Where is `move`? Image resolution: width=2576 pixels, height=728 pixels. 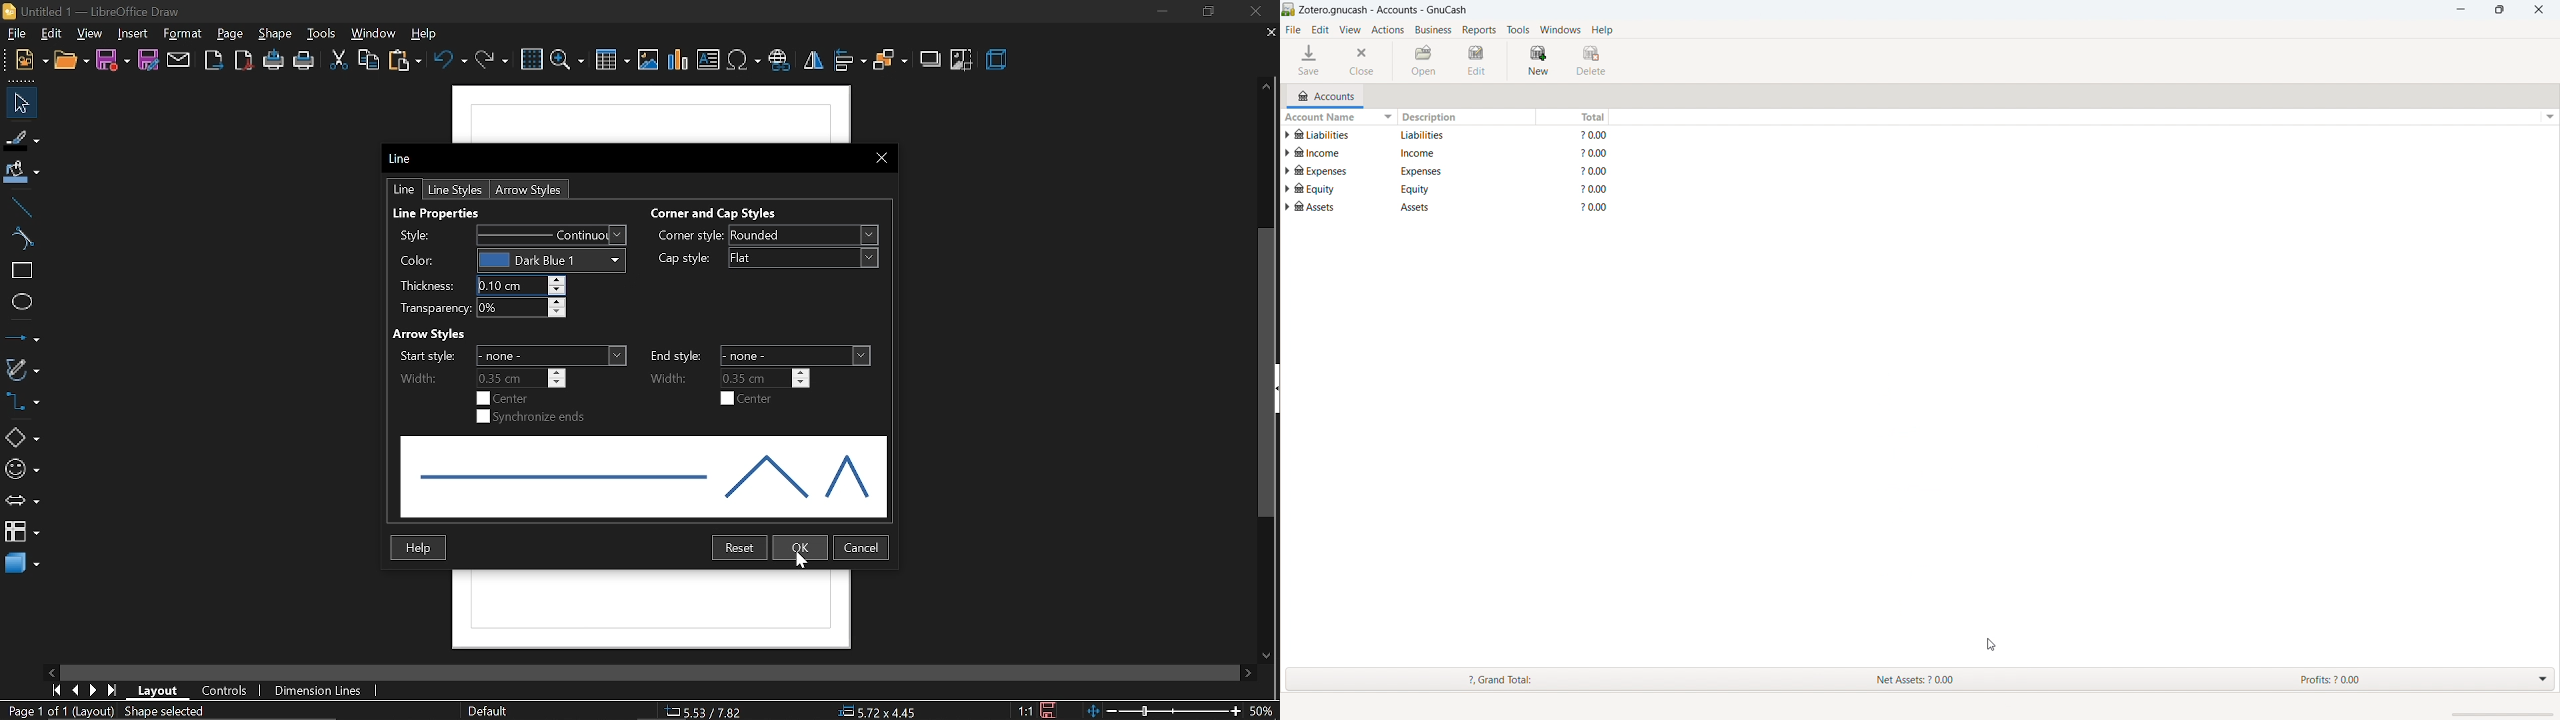 move is located at coordinates (20, 103).